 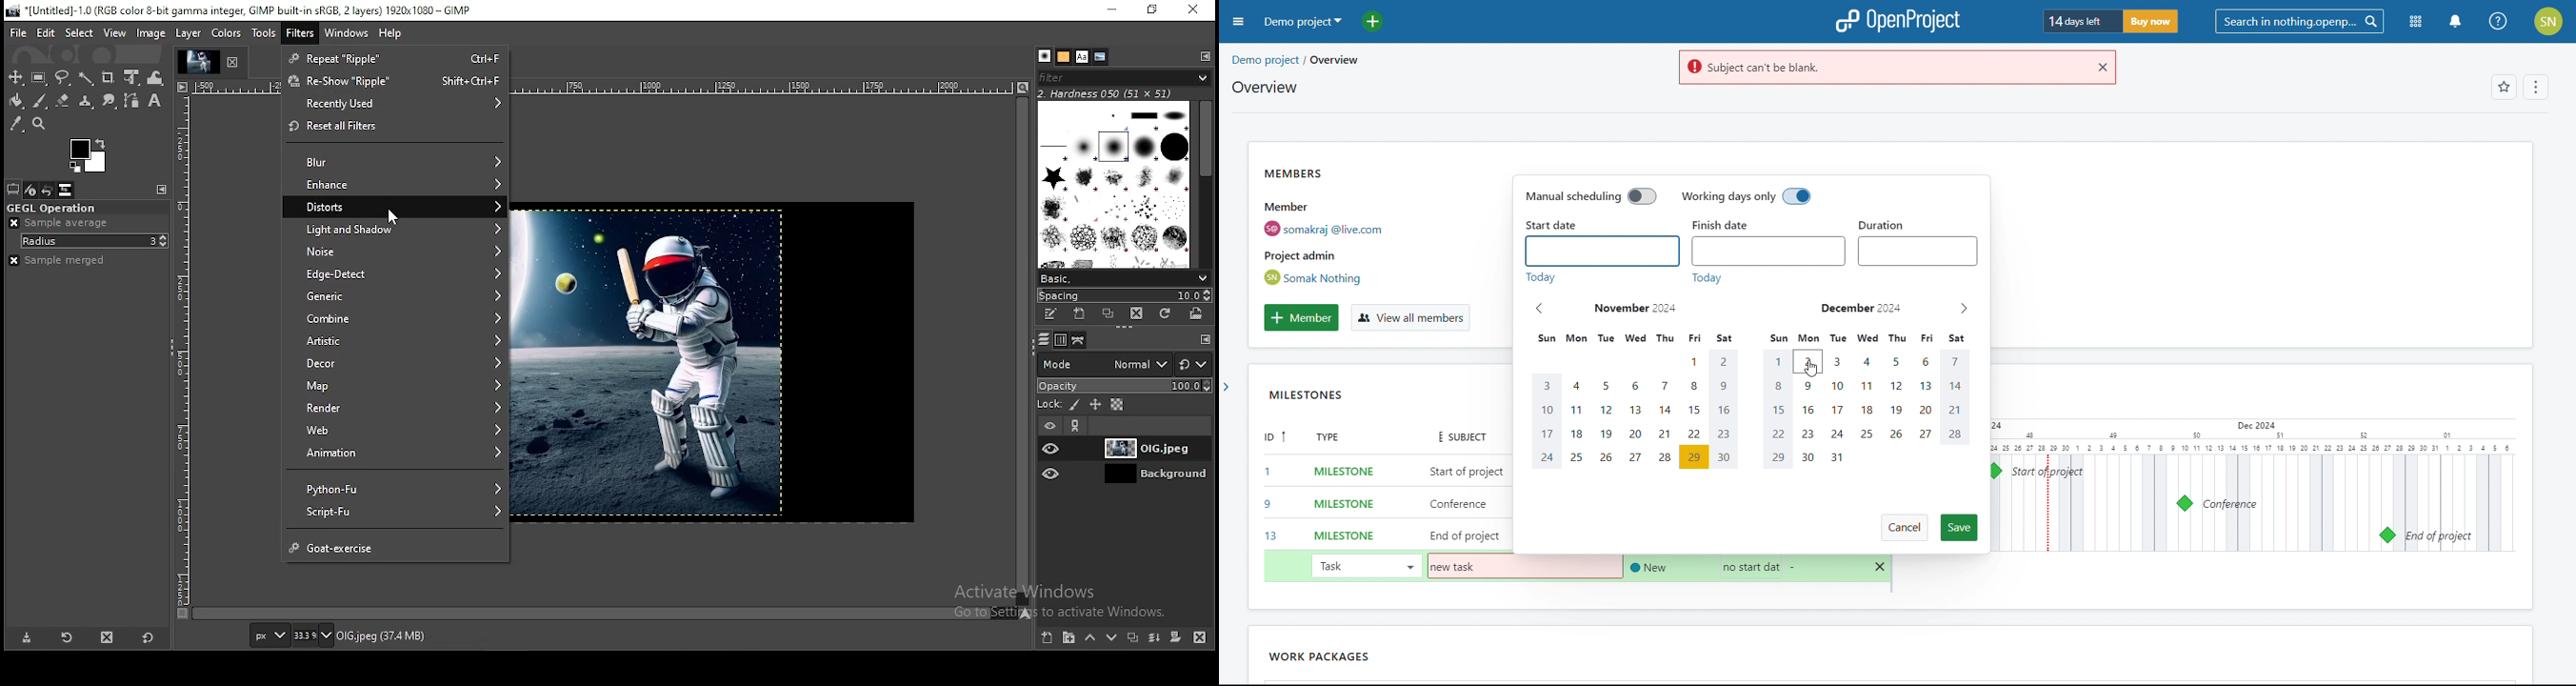 I want to click on save, so click(x=1960, y=528).